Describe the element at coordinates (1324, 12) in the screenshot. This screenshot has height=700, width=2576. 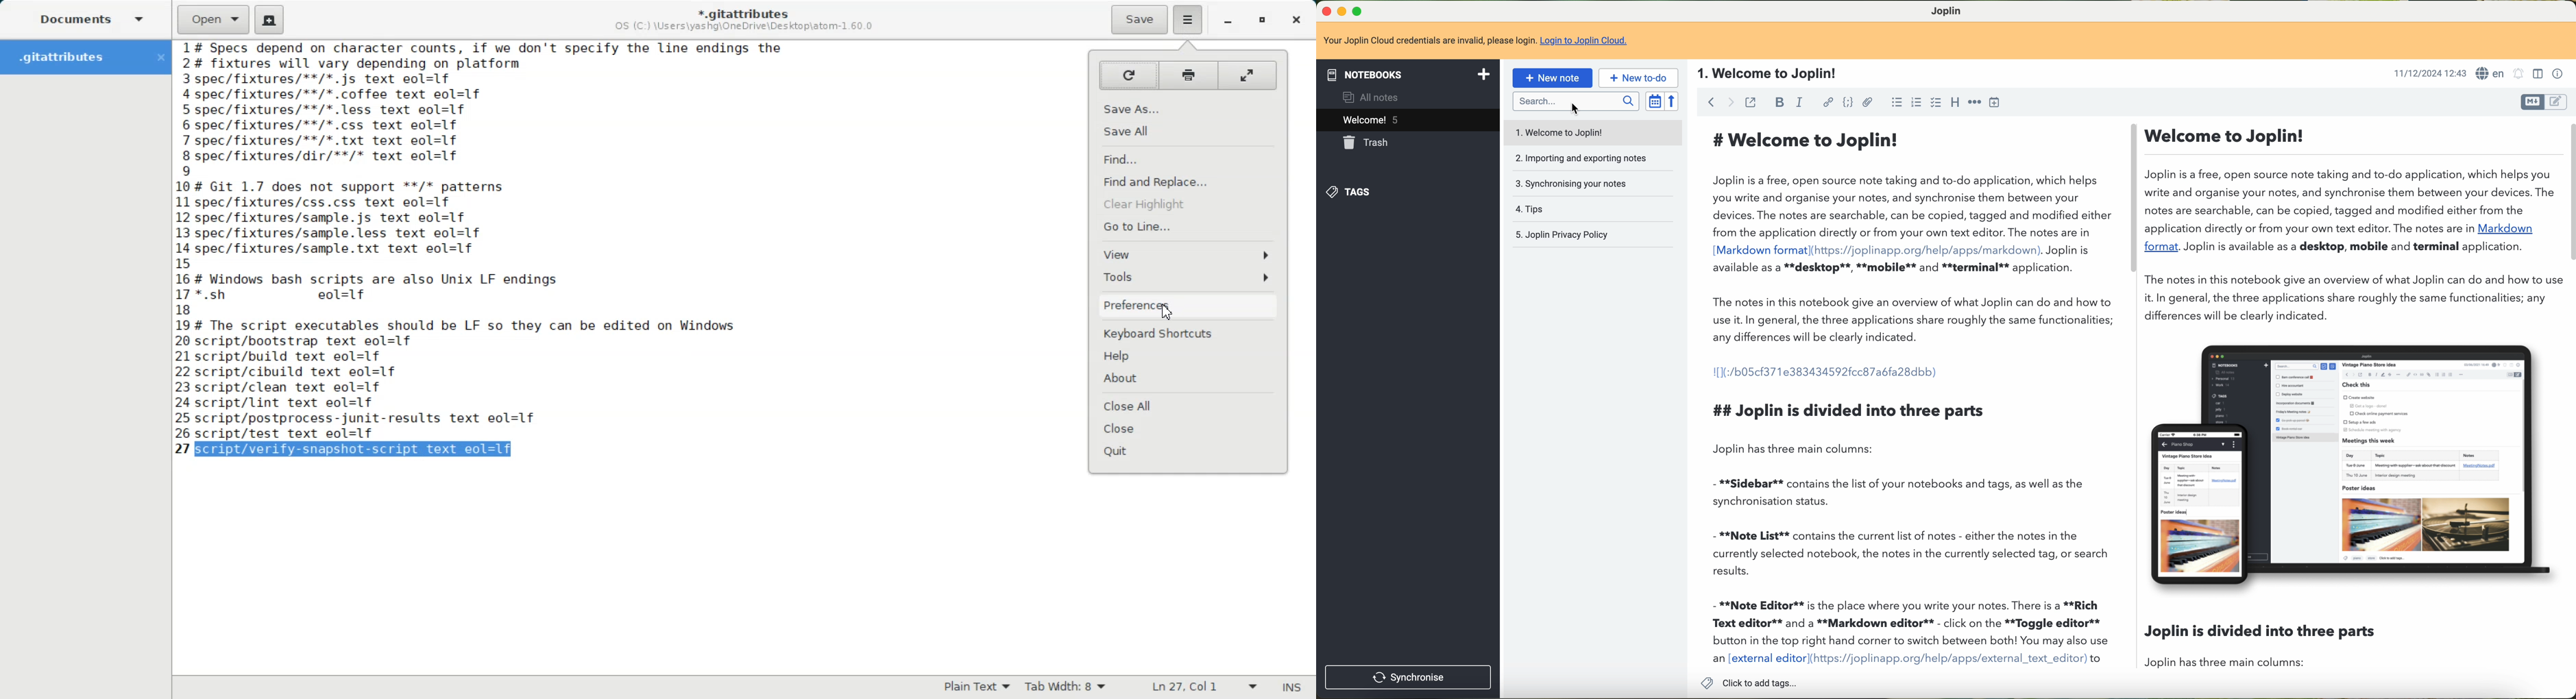
I see `close Joplin` at that location.